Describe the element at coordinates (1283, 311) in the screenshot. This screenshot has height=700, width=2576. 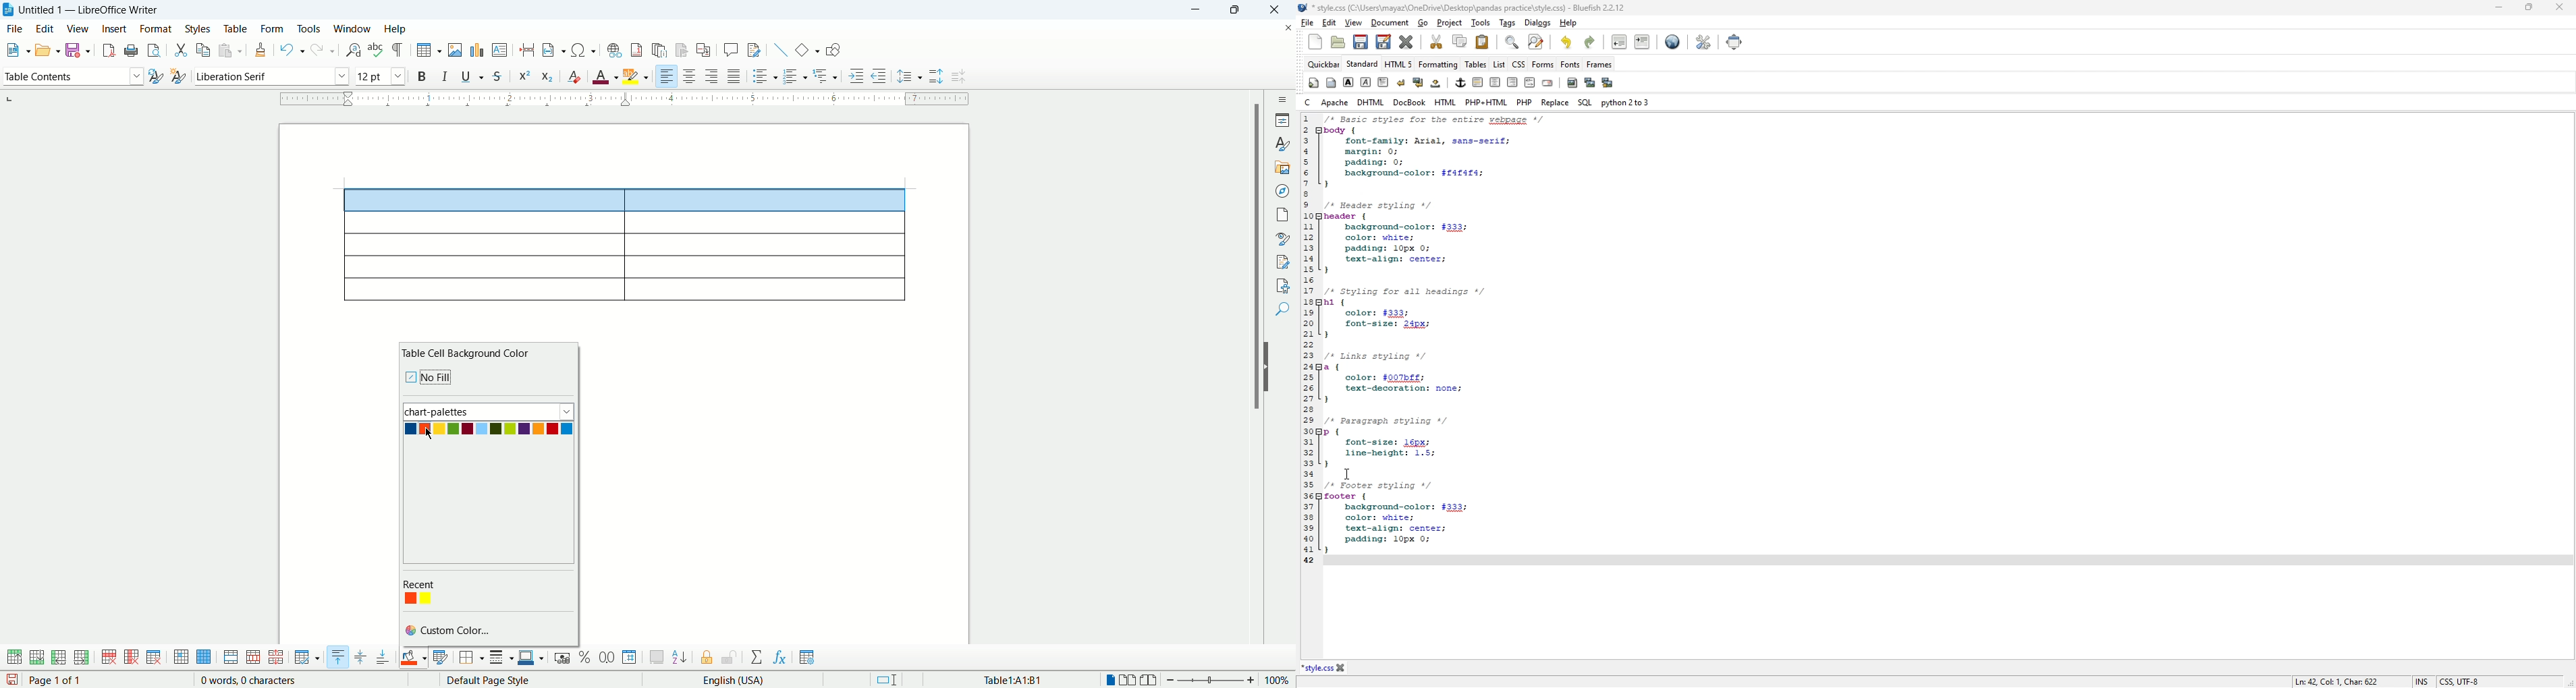
I see `find` at that location.